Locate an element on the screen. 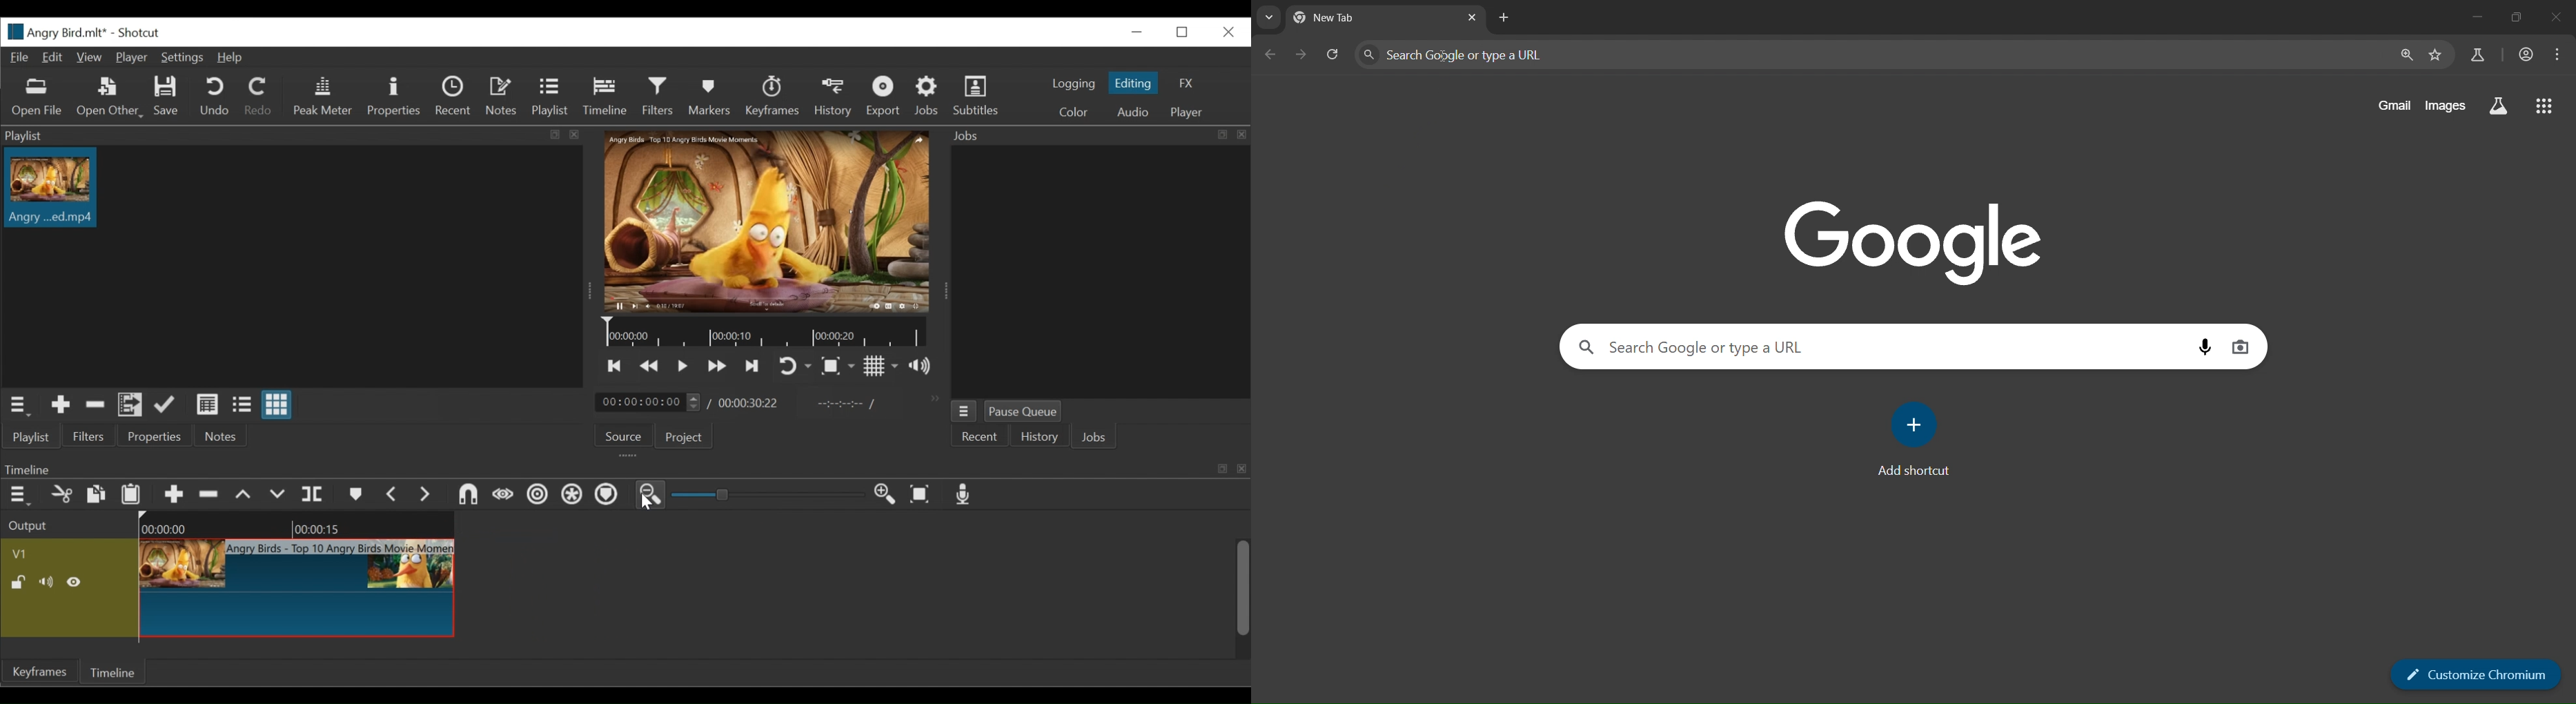 Image resolution: width=2576 pixels, height=728 pixels. Jobs is located at coordinates (926, 95).